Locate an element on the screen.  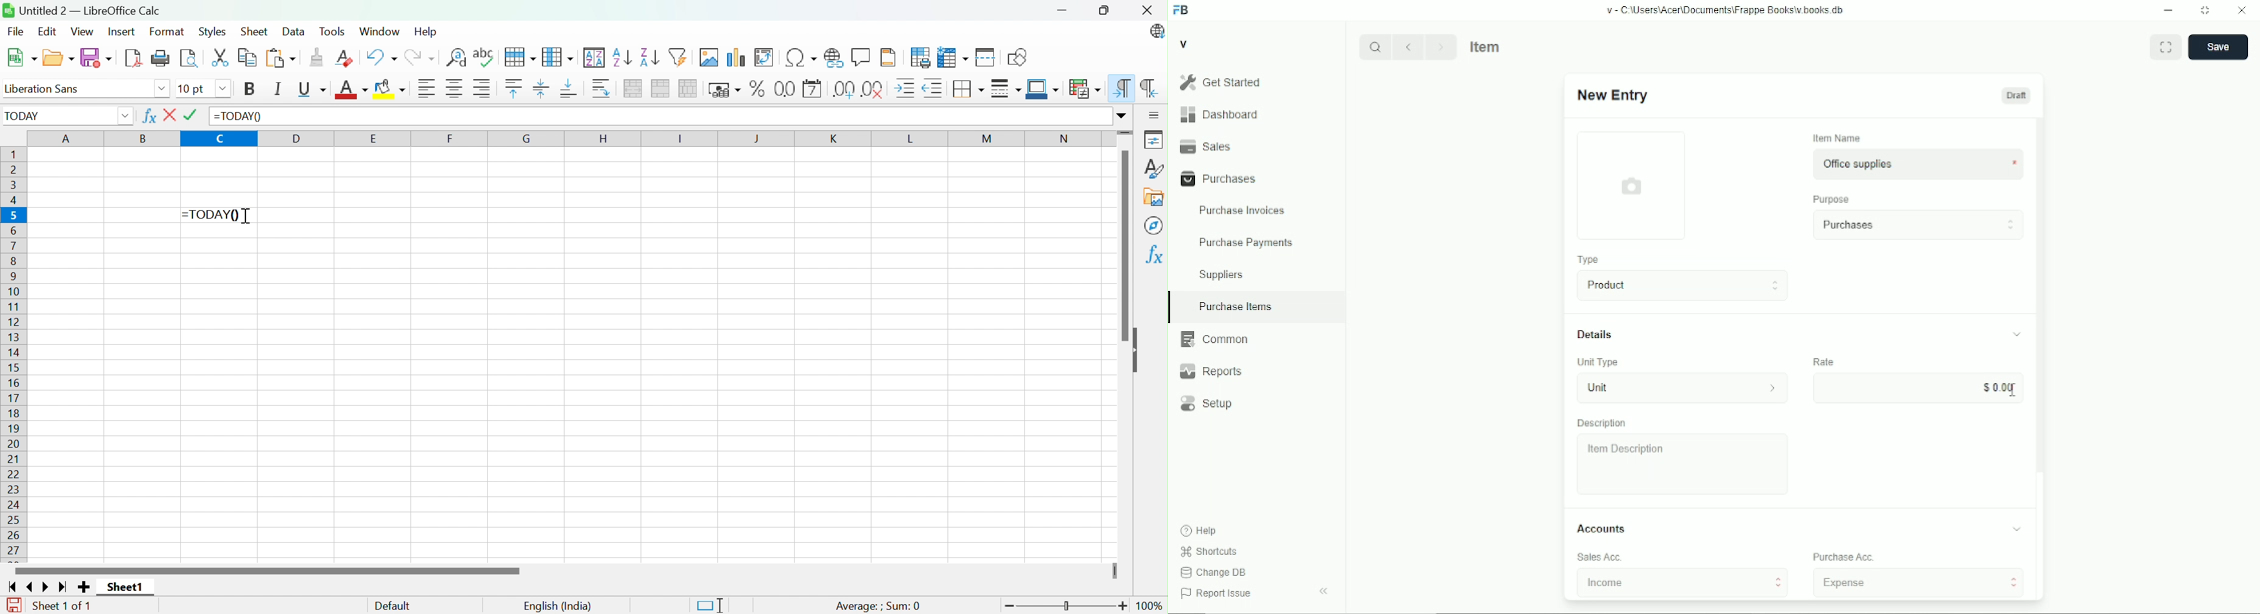
cursor is located at coordinates (2012, 390).